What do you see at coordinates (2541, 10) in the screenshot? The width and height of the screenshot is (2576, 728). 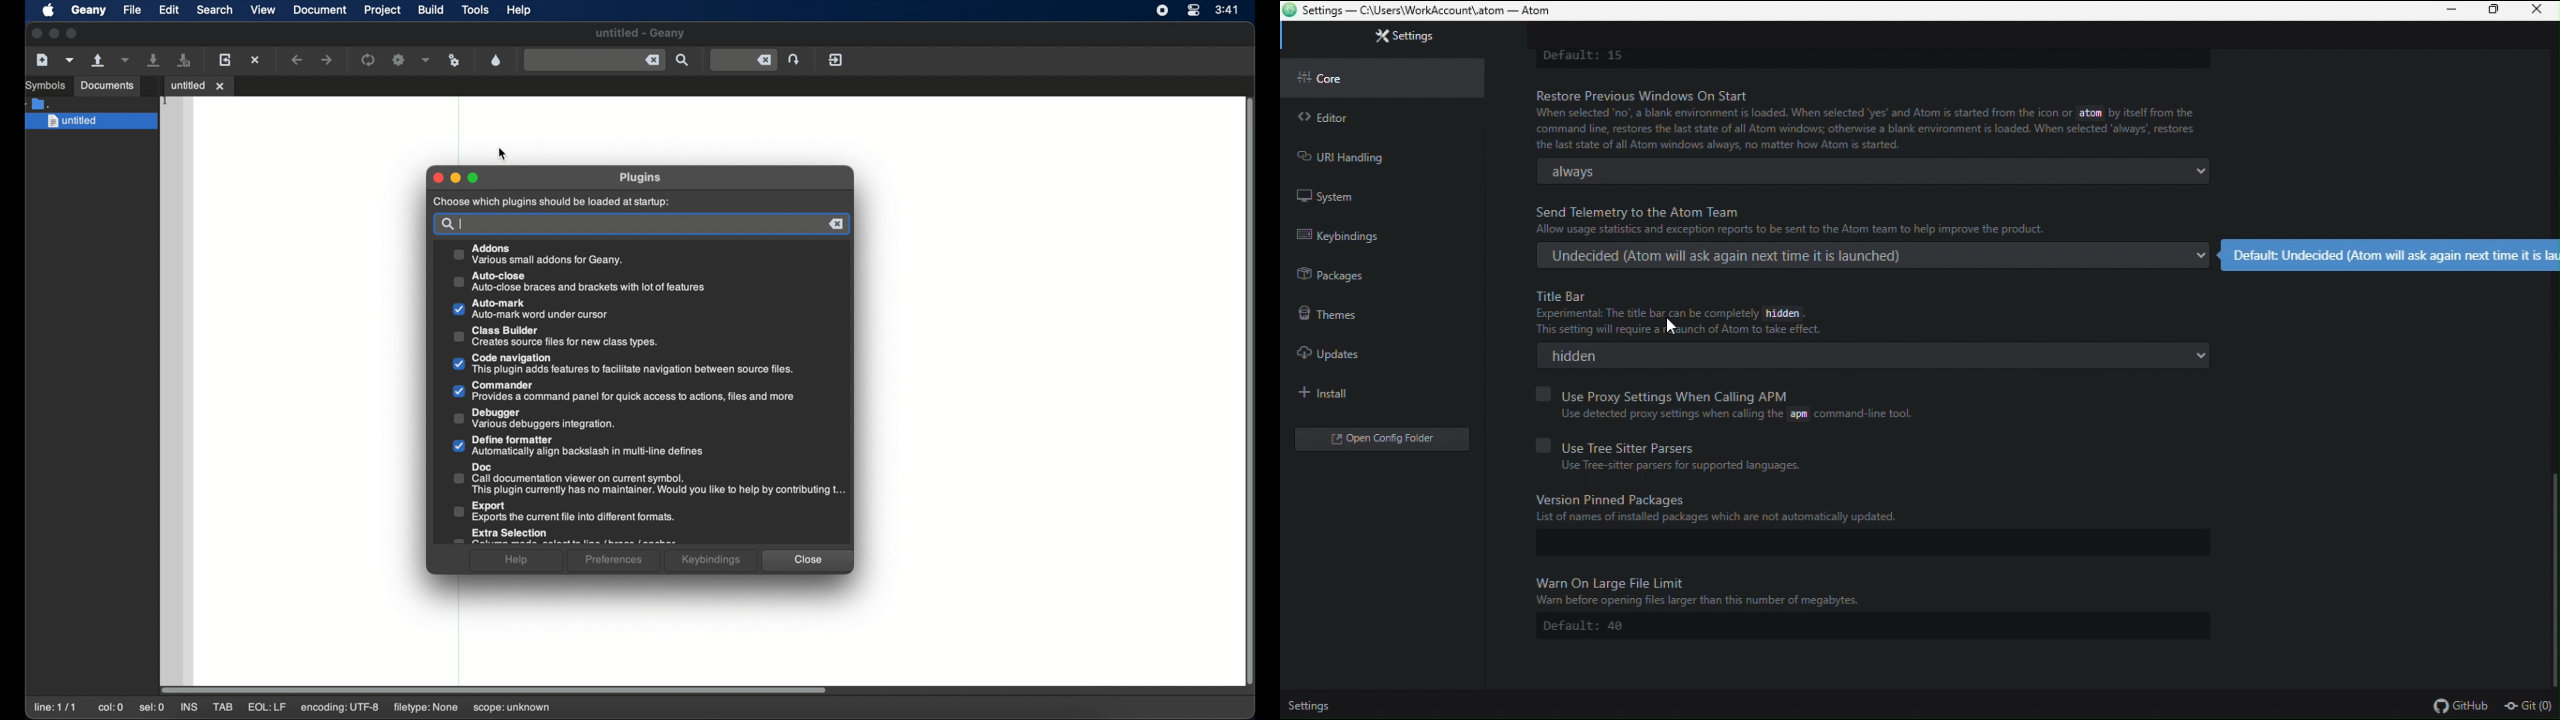 I see `close` at bounding box center [2541, 10].